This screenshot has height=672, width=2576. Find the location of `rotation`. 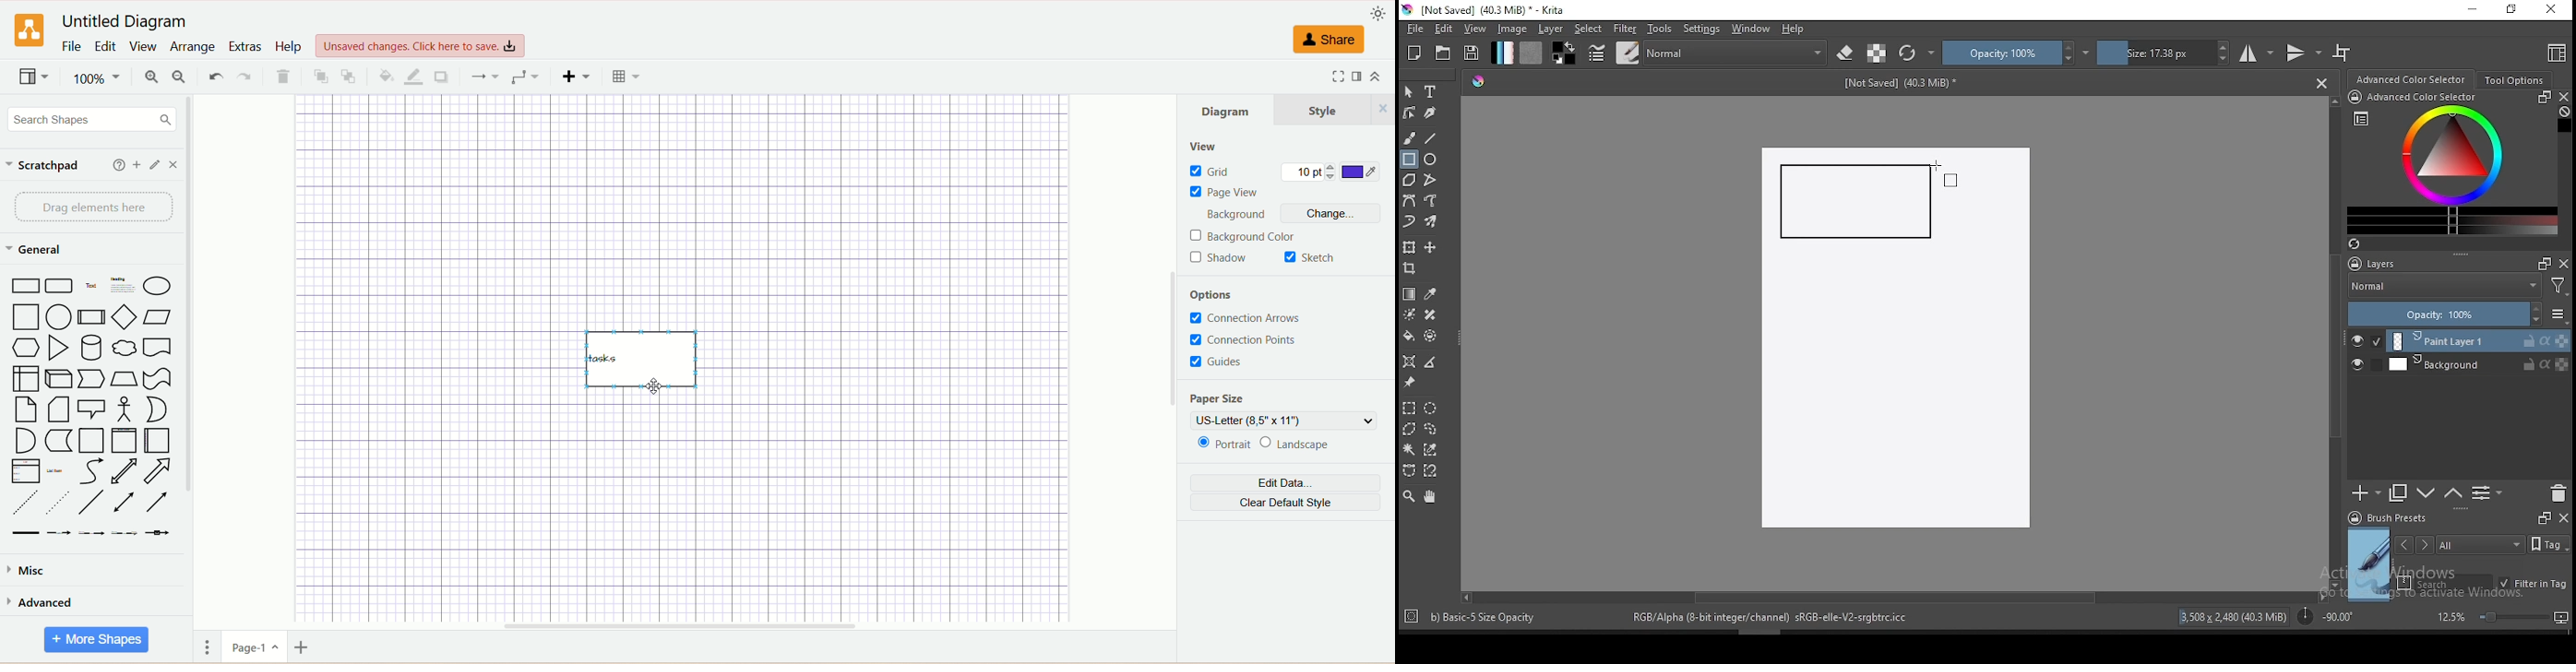

rotation is located at coordinates (2325, 615).